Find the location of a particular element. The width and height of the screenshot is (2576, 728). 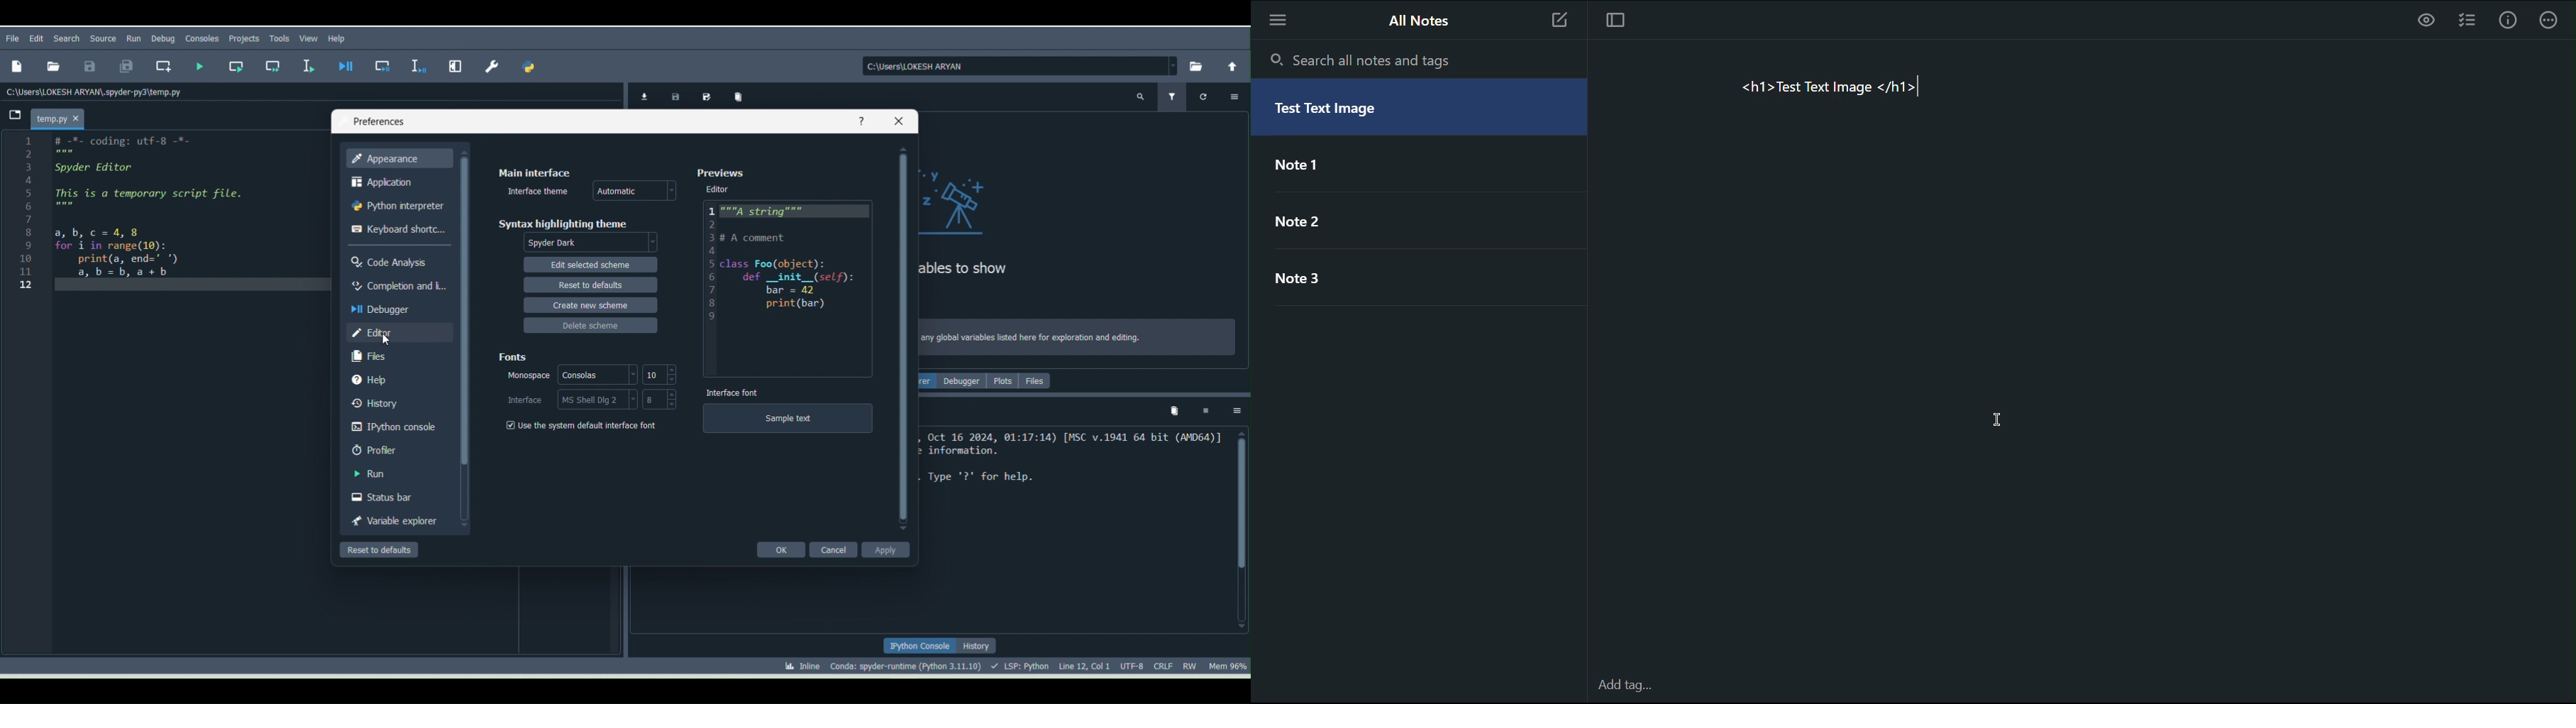

Help is located at coordinates (861, 121).